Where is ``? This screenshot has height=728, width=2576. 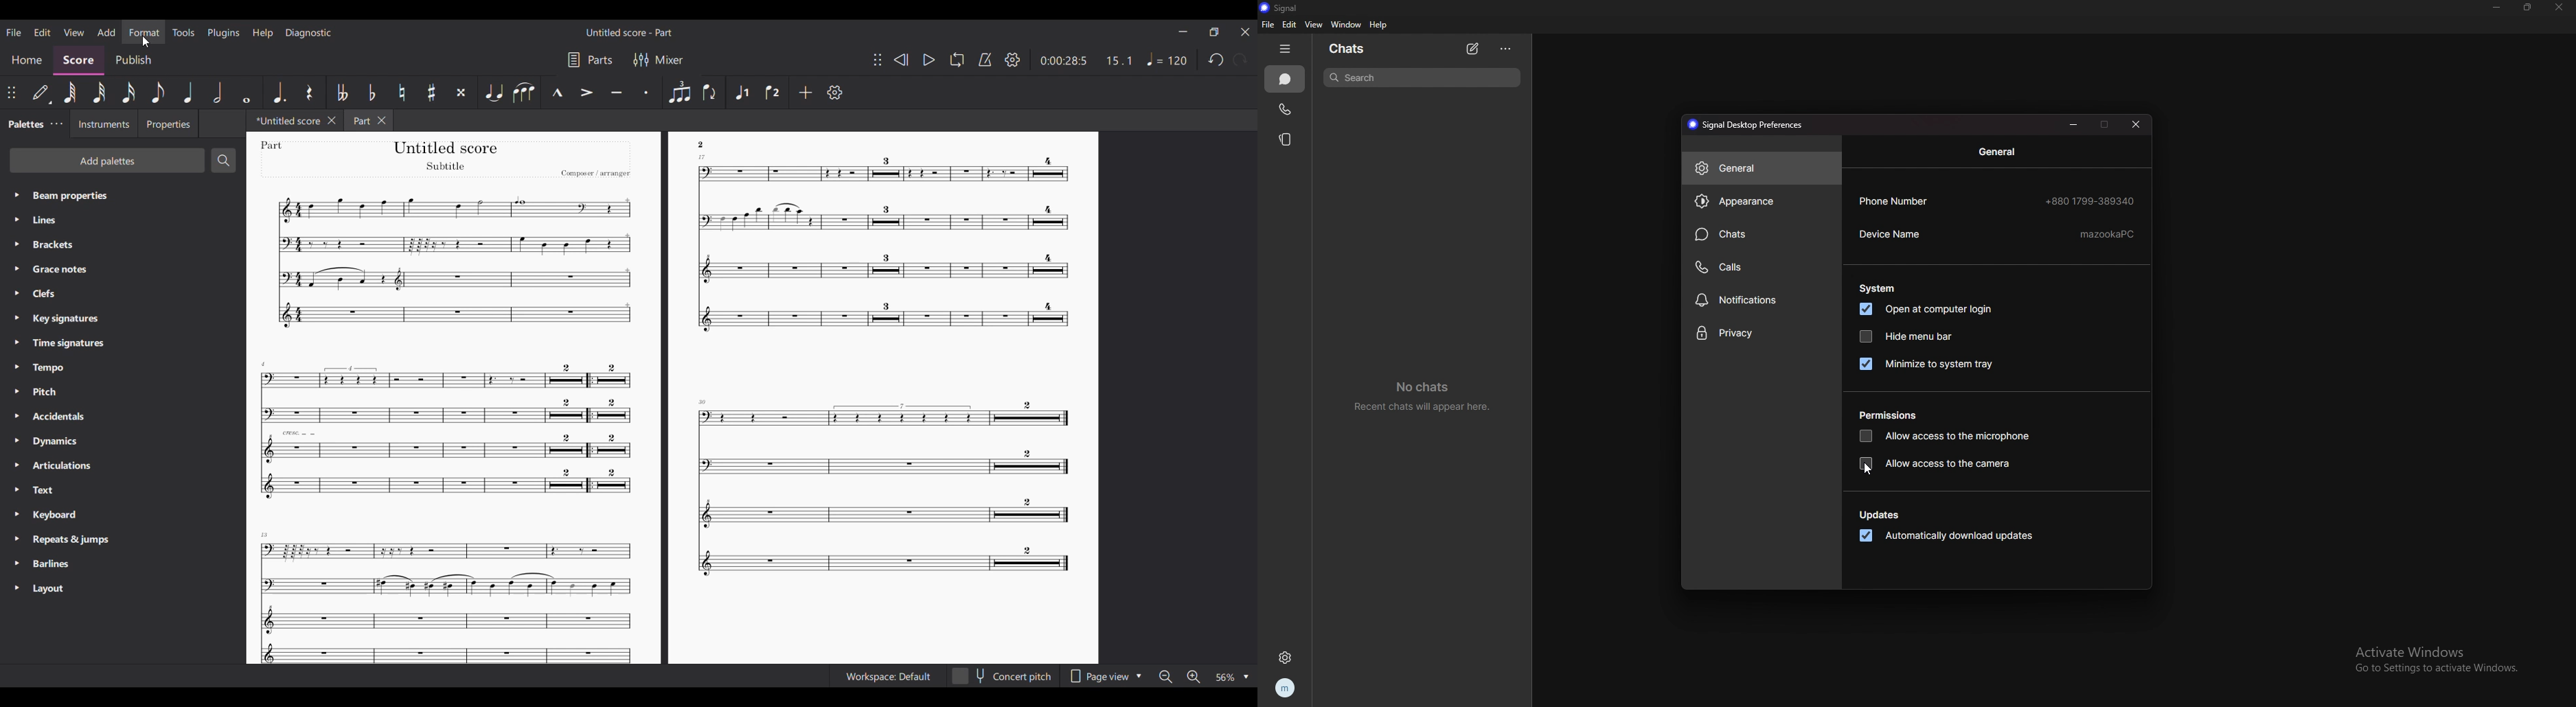
 is located at coordinates (884, 244).